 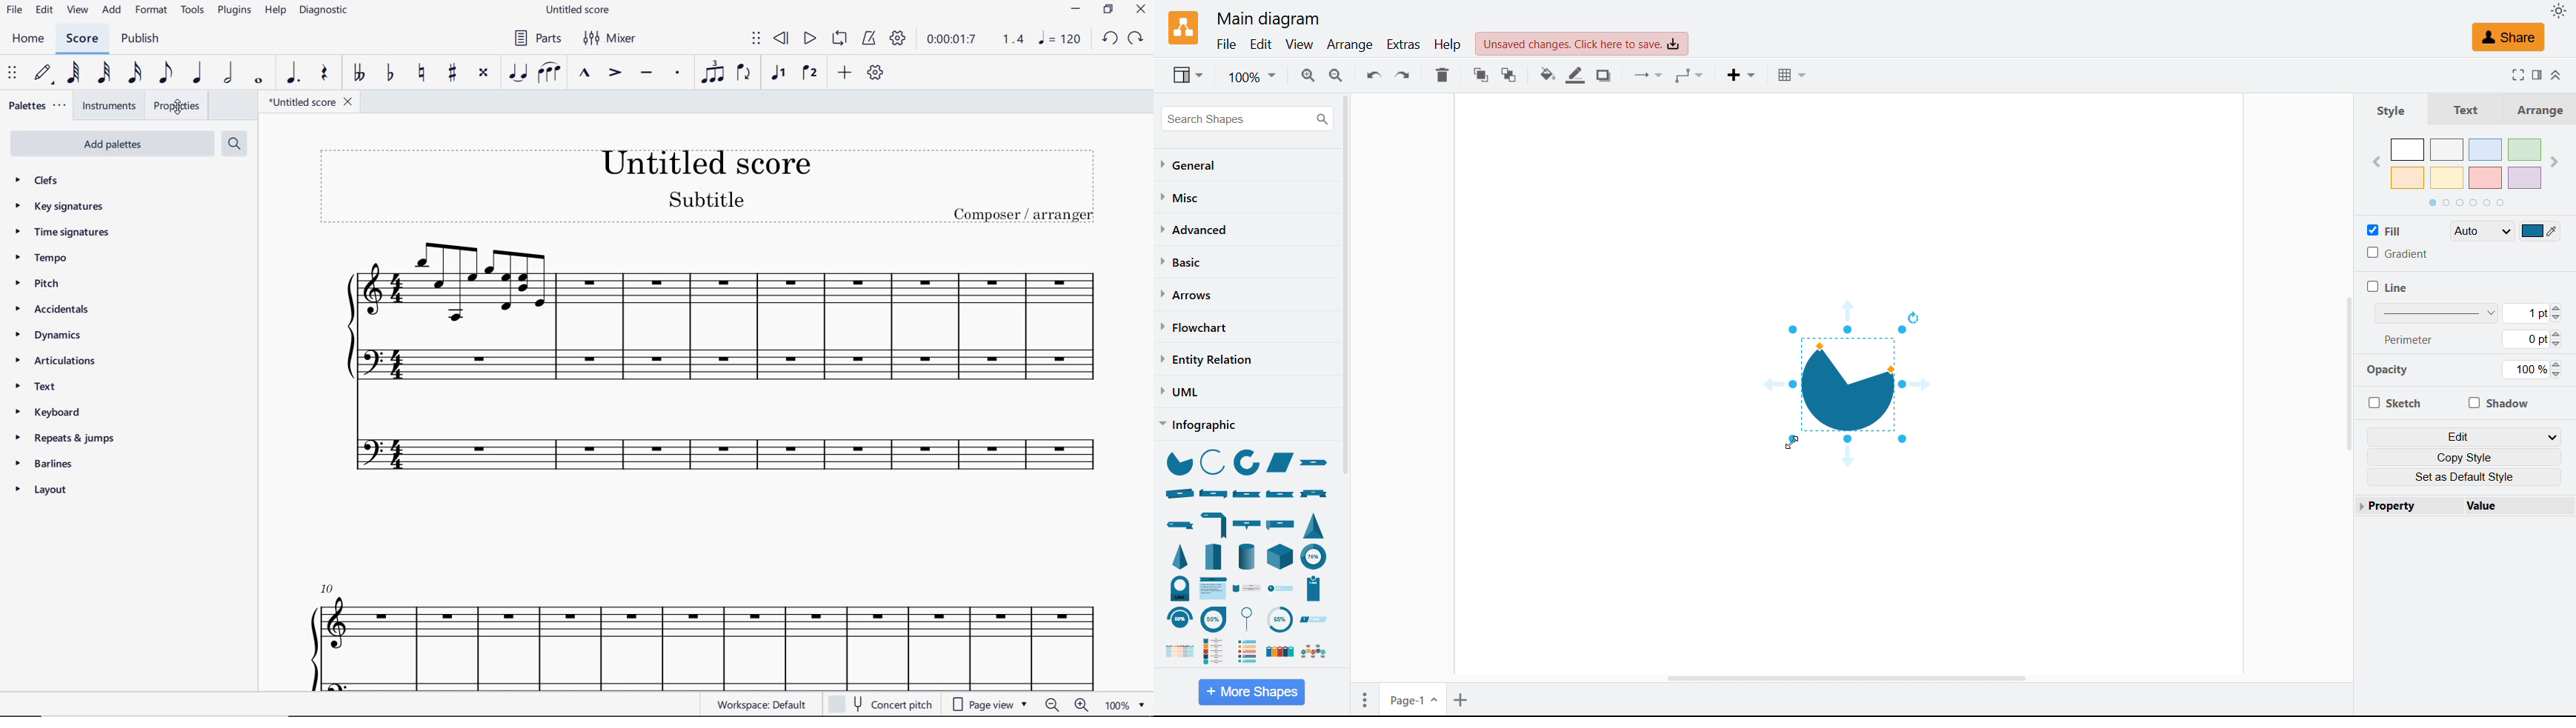 What do you see at coordinates (109, 104) in the screenshot?
I see `INSTRUMENTS` at bounding box center [109, 104].